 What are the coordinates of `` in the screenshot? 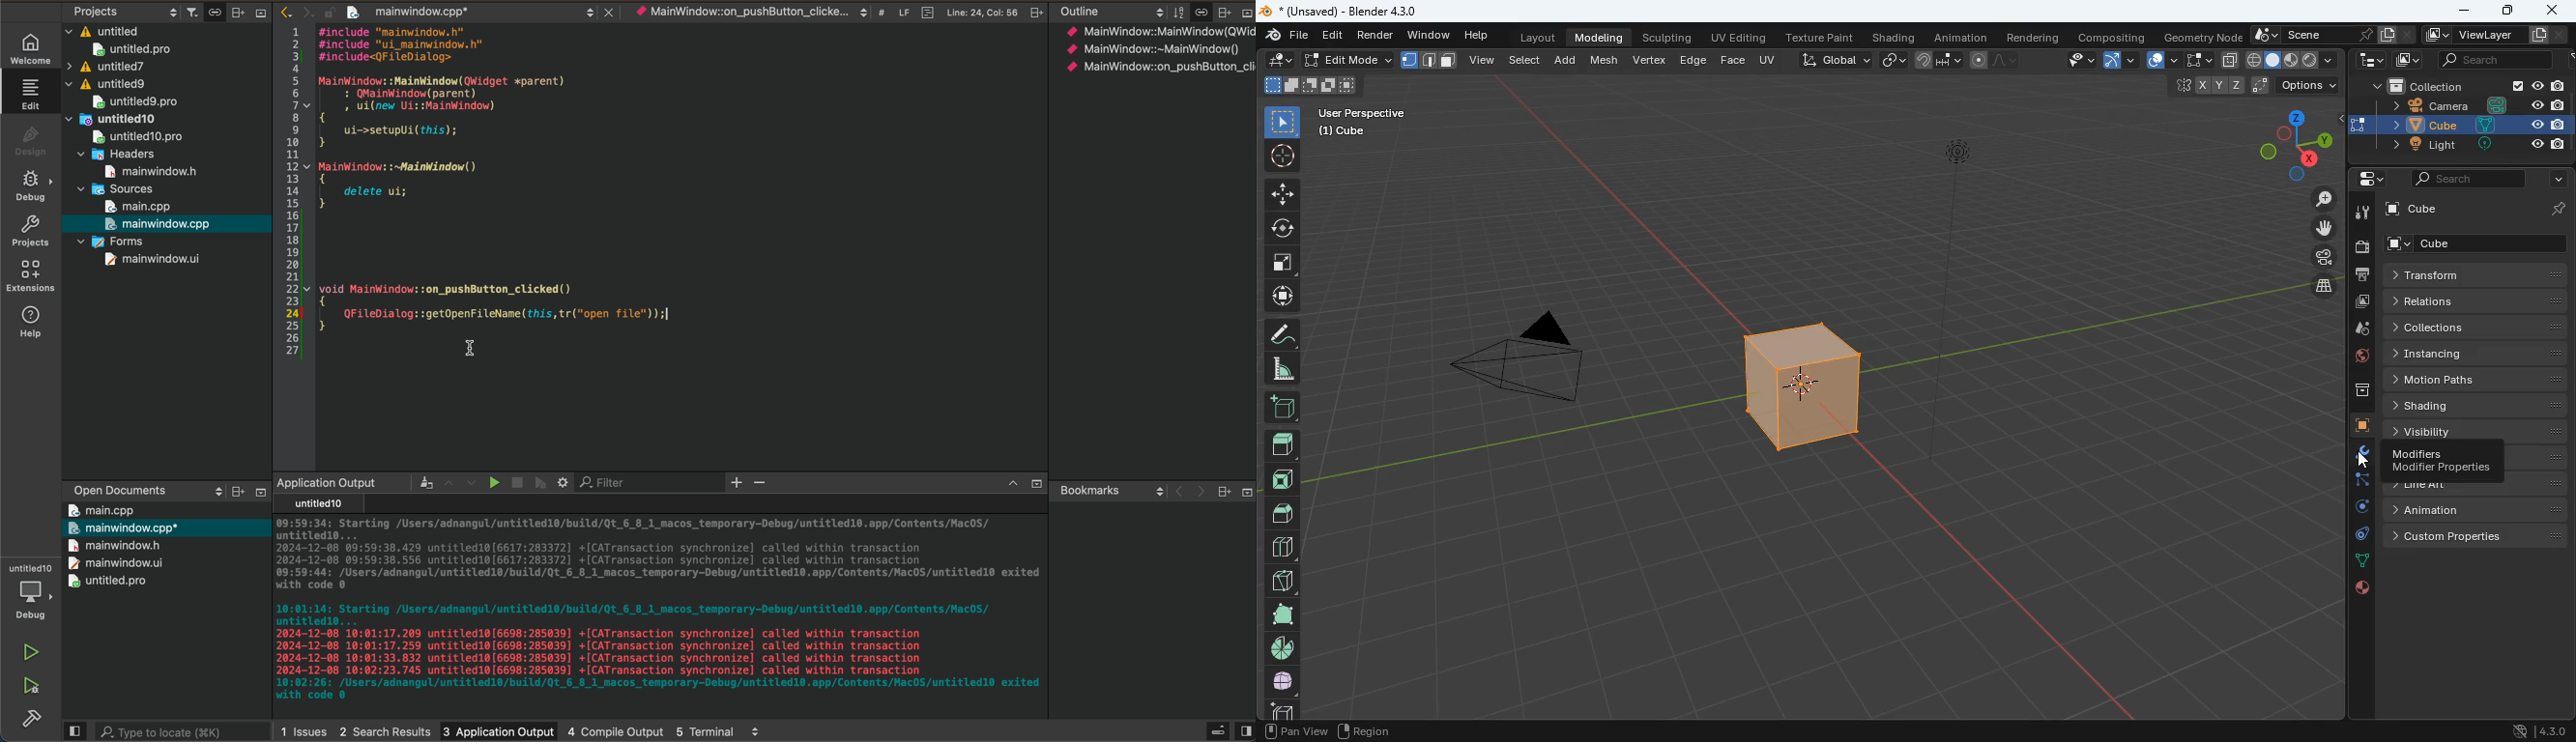 It's located at (257, 492).